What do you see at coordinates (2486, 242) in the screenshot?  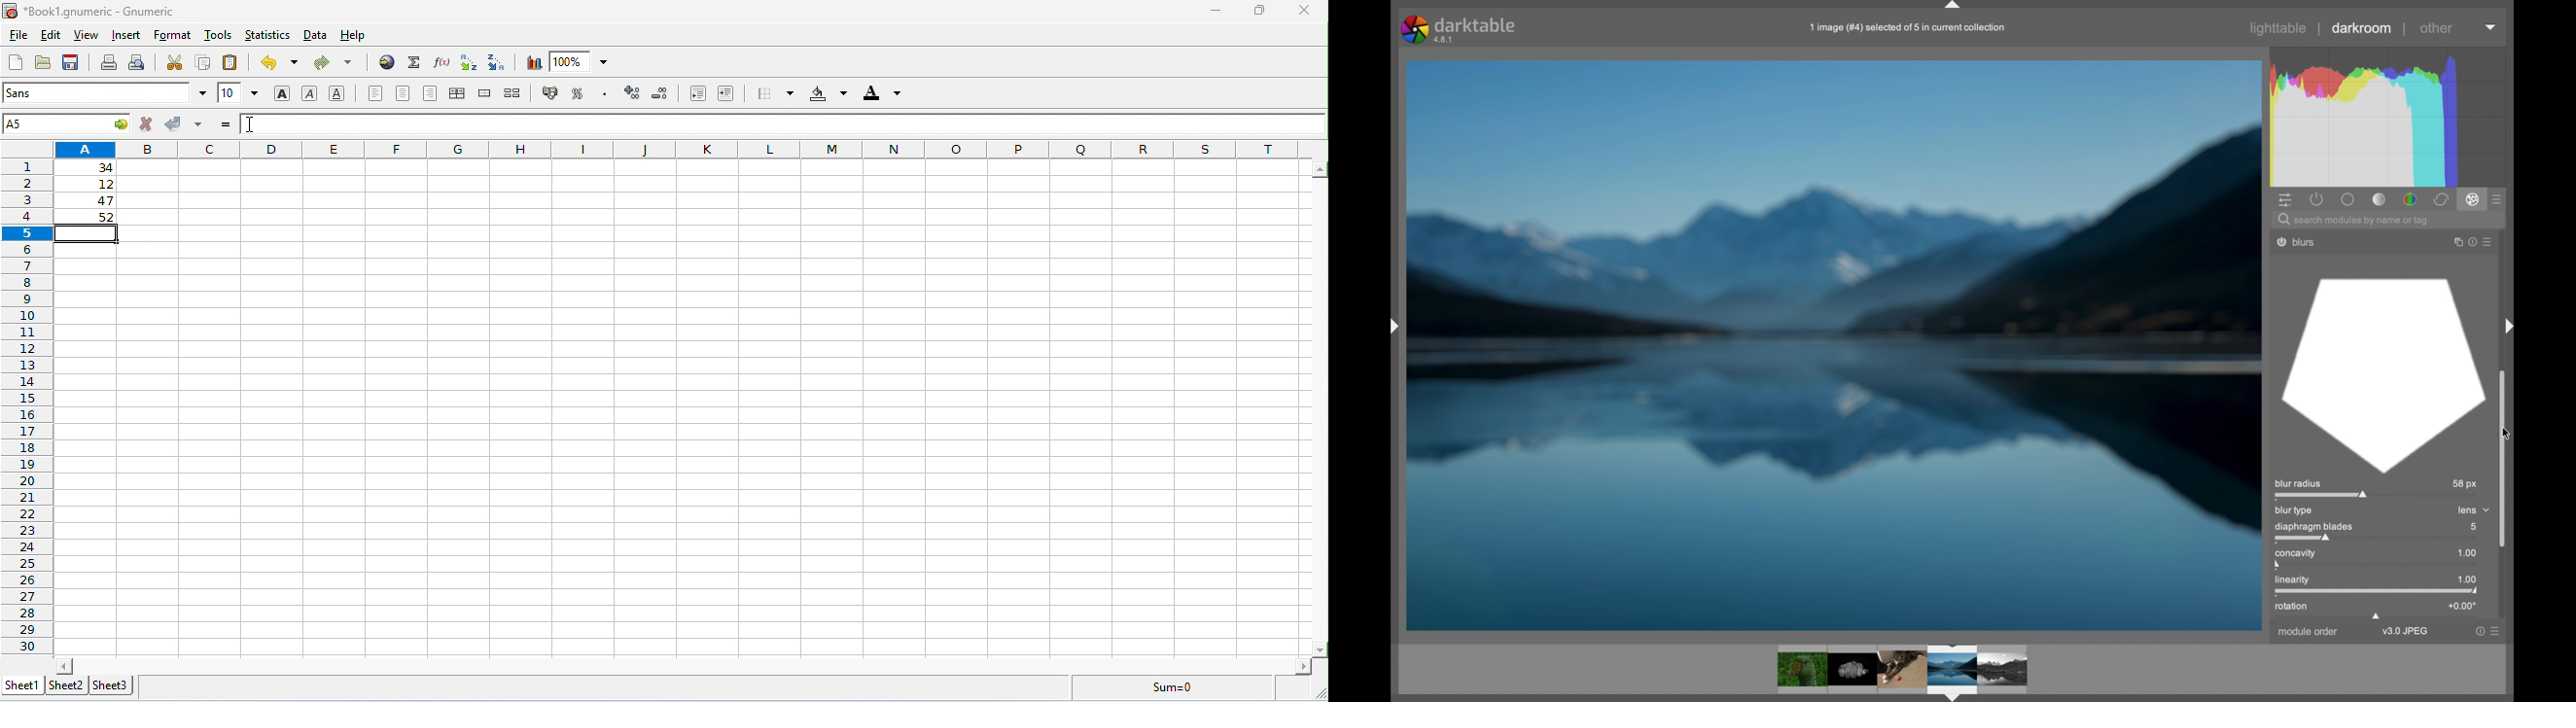 I see `more options` at bounding box center [2486, 242].